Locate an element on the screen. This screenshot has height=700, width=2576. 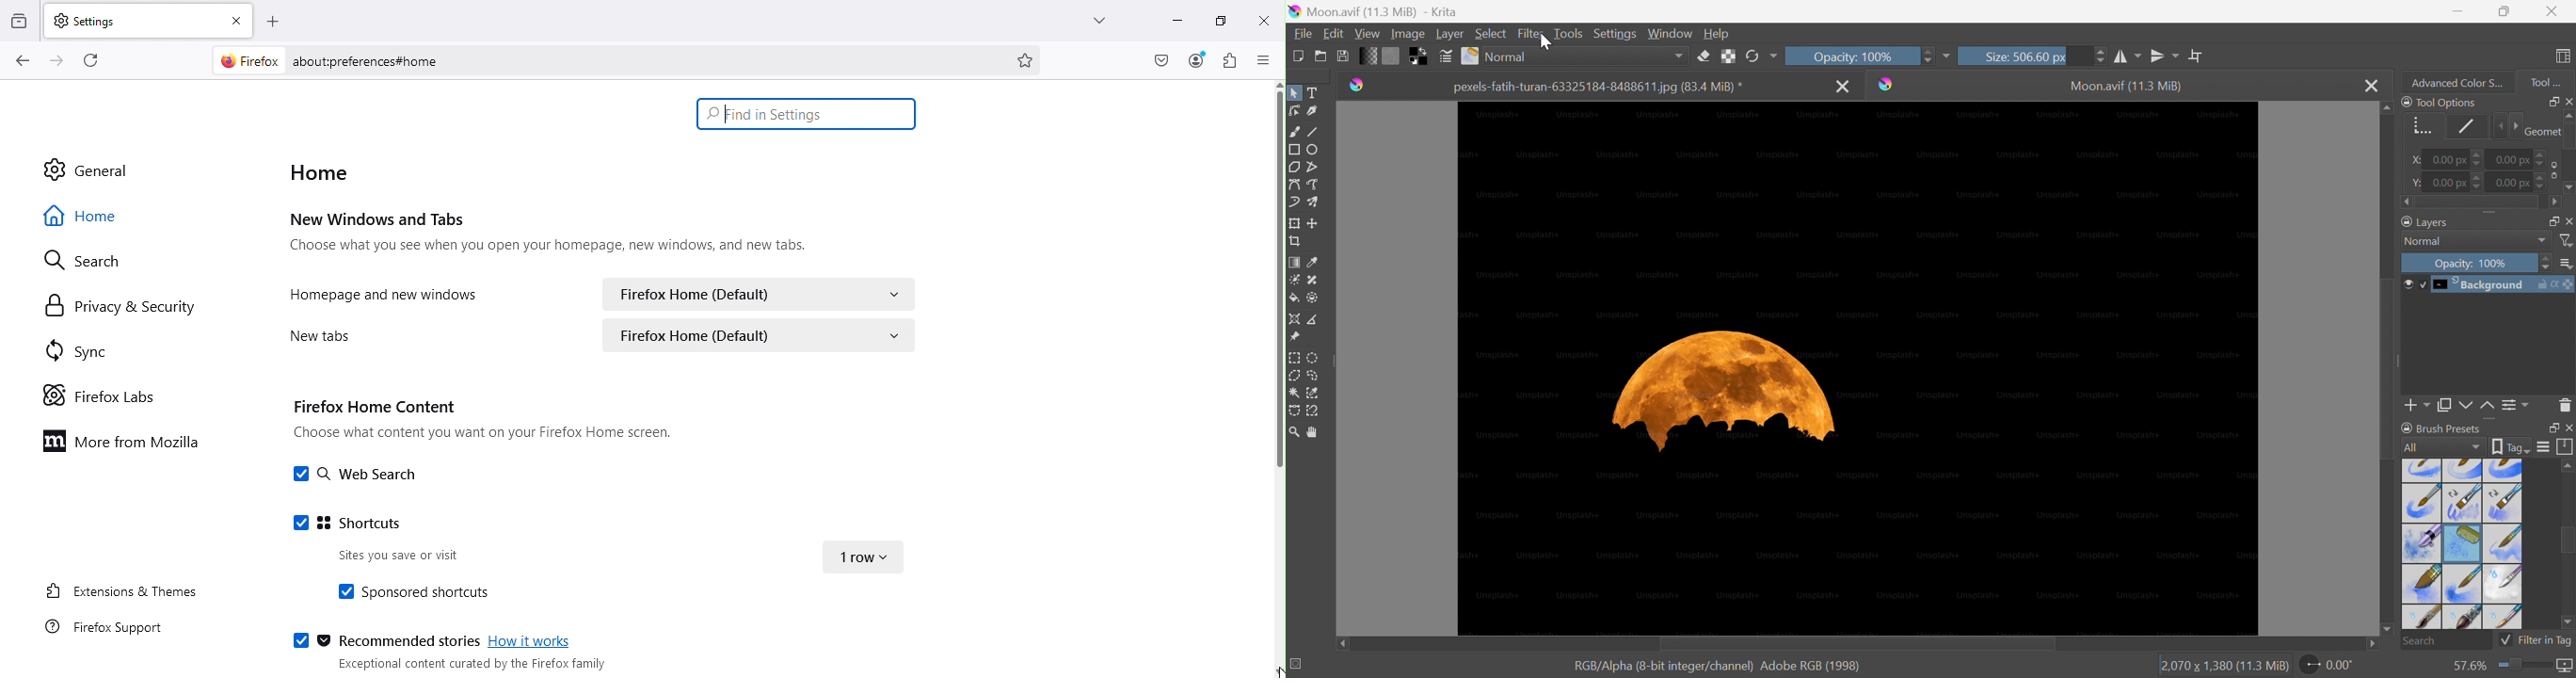
Homepage and new windows is located at coordinates (388, 293).